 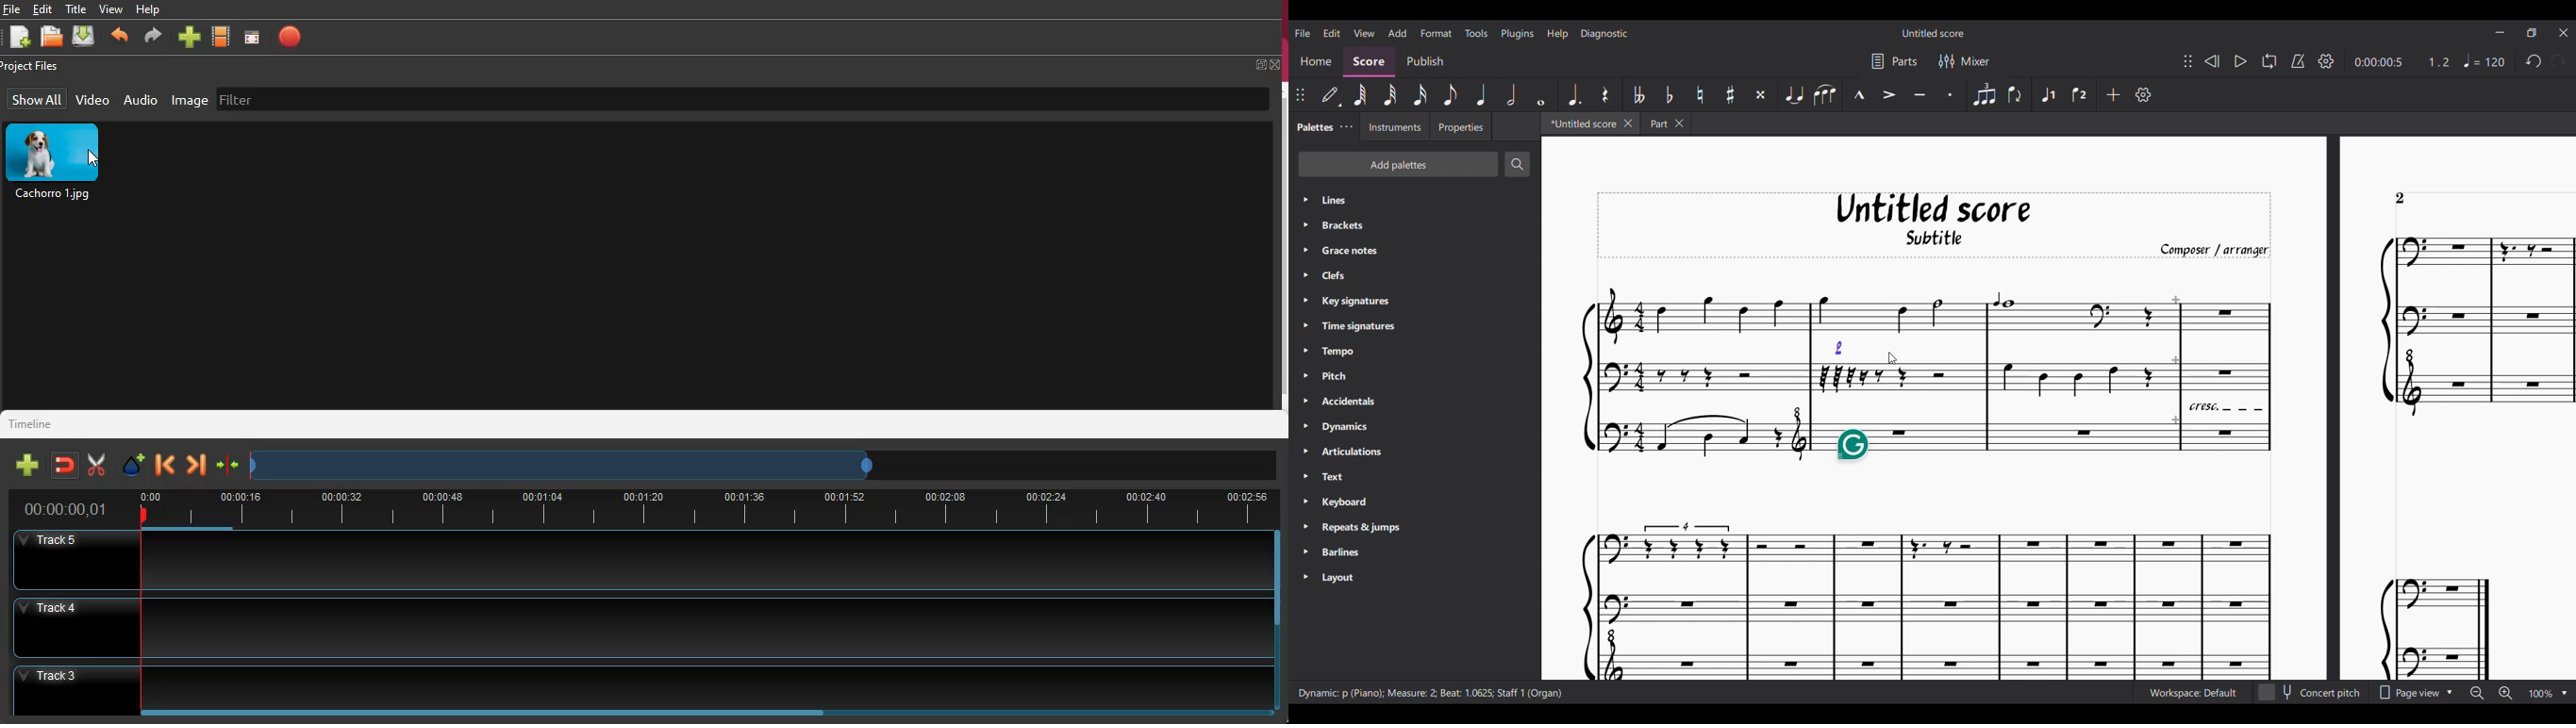 What do you see at coordinates (93, 99) in the screenshot?
I see `video` at bounding box center [93, 99].